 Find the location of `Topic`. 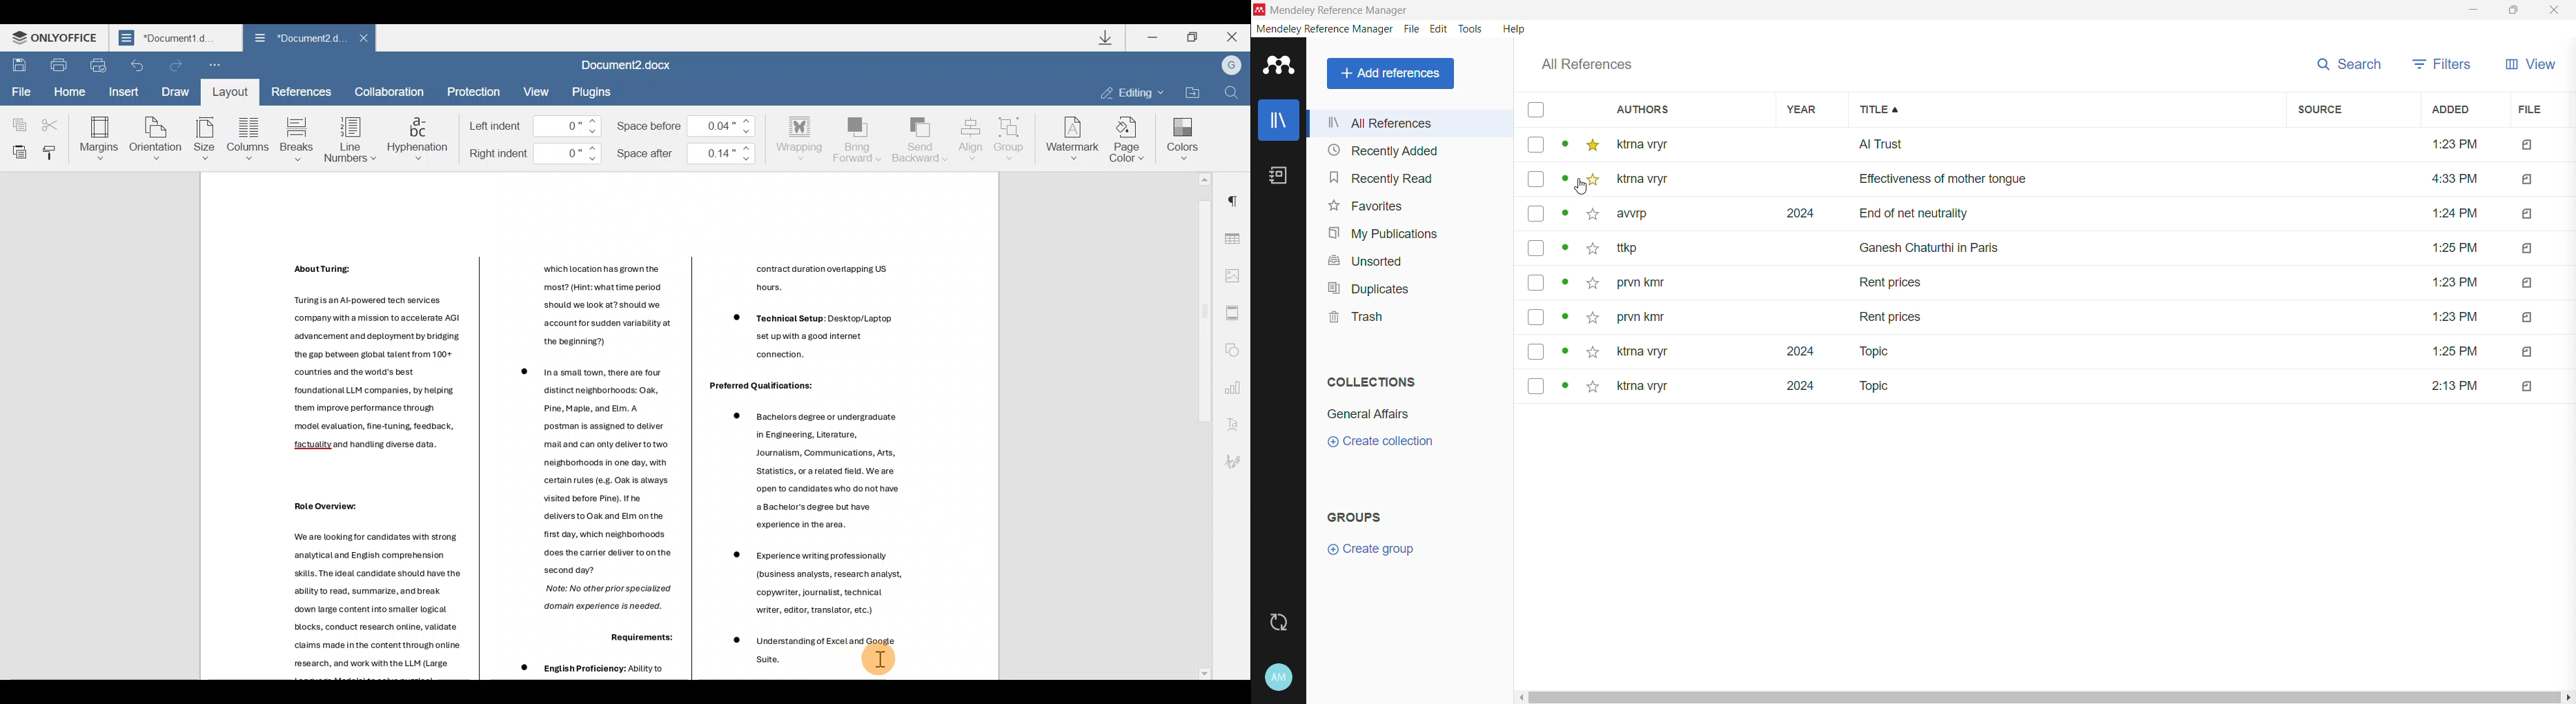

Topic is located at coordinates (1865, 351).